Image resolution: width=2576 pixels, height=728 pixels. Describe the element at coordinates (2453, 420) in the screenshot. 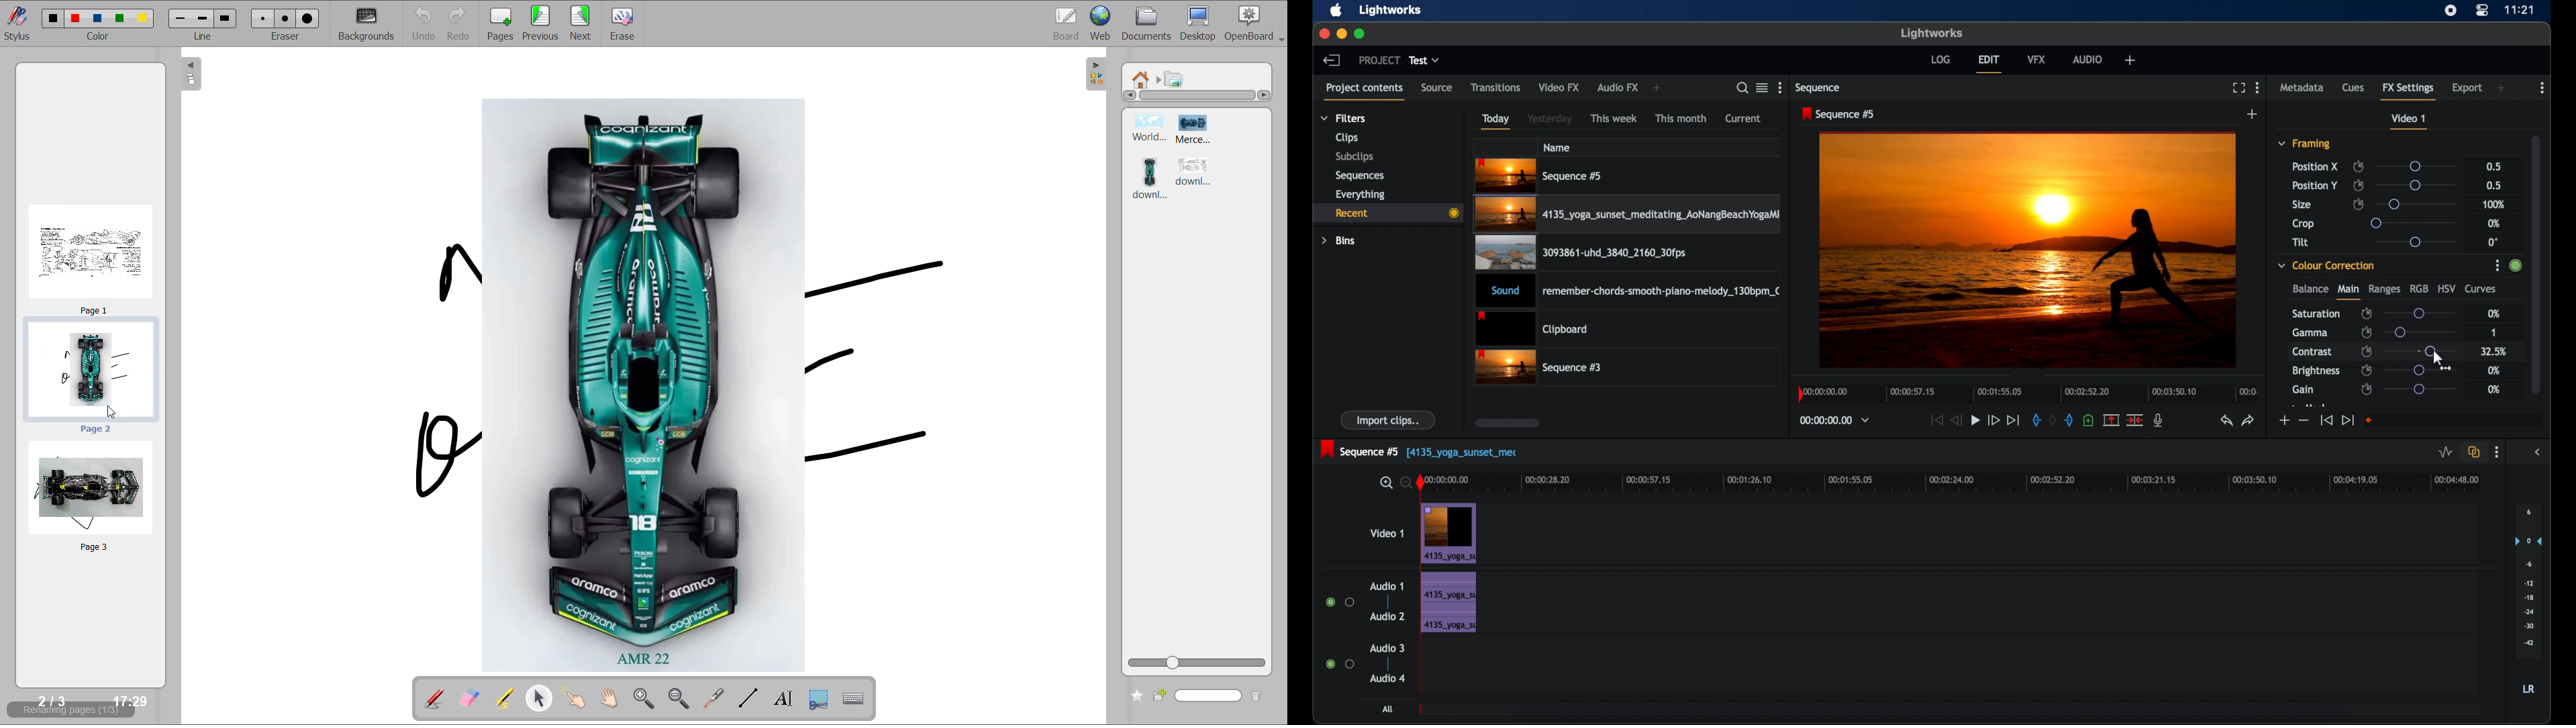

I see `empty field` at that location.